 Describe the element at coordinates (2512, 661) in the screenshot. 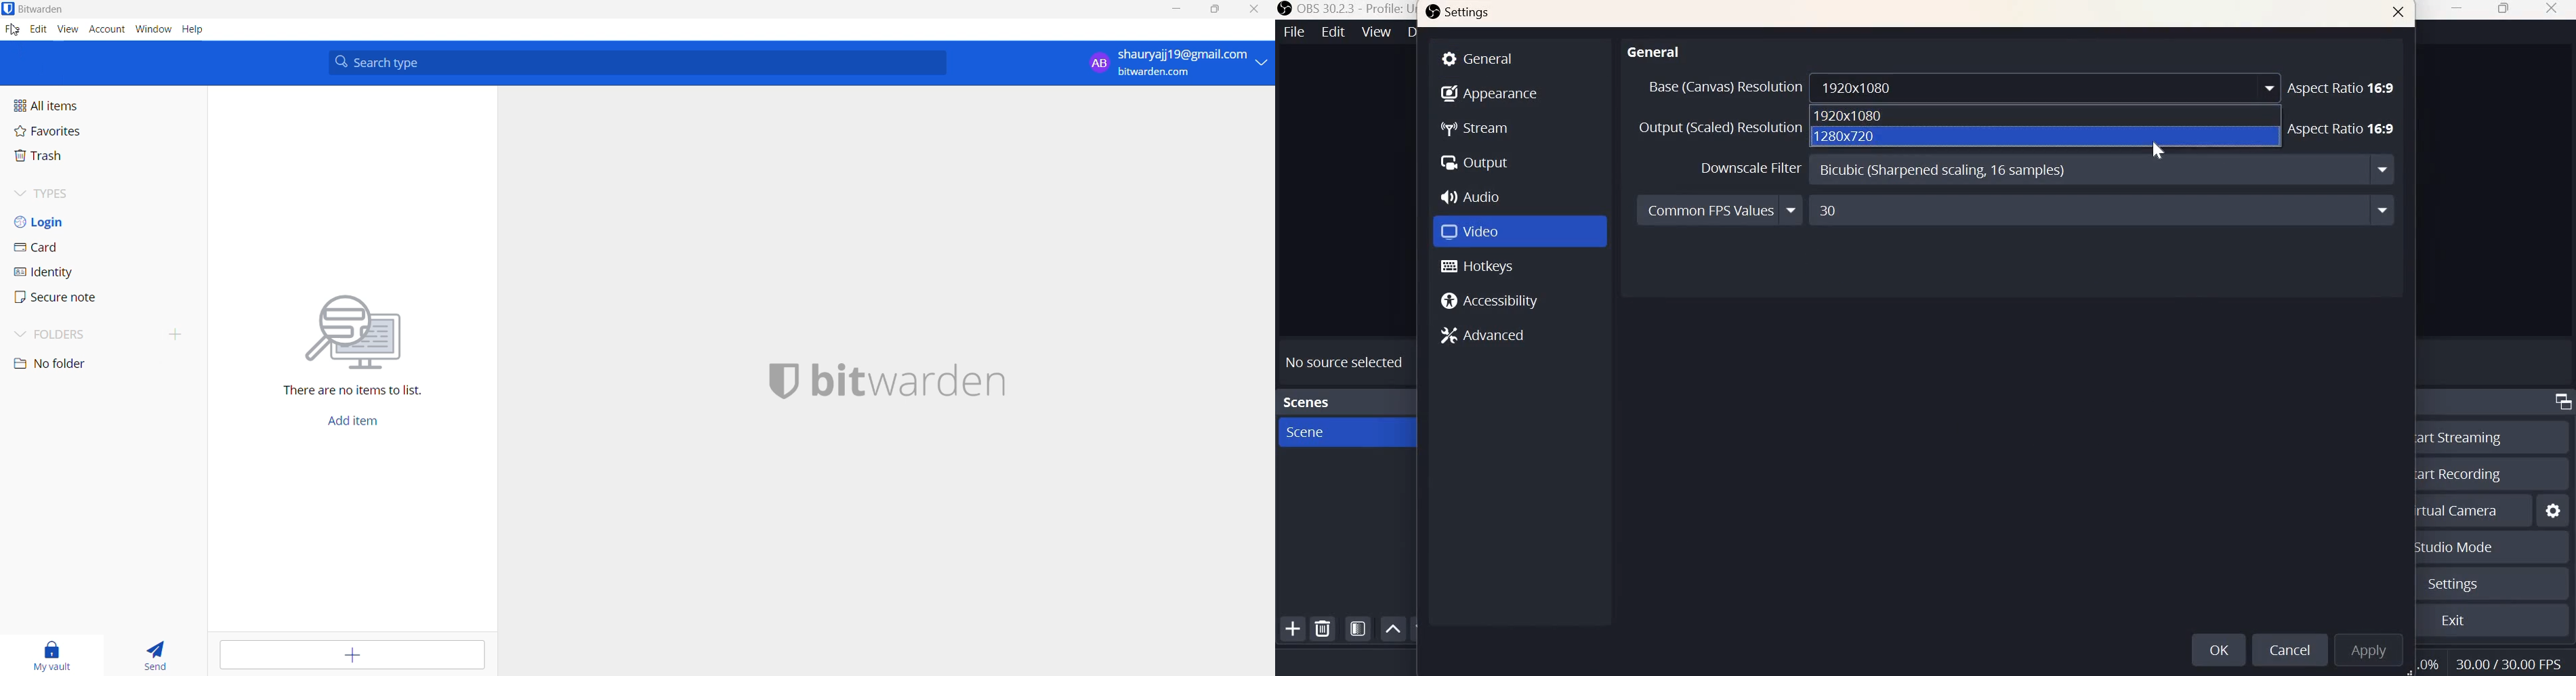

I see `Frame Rate (FPS)` at that location.